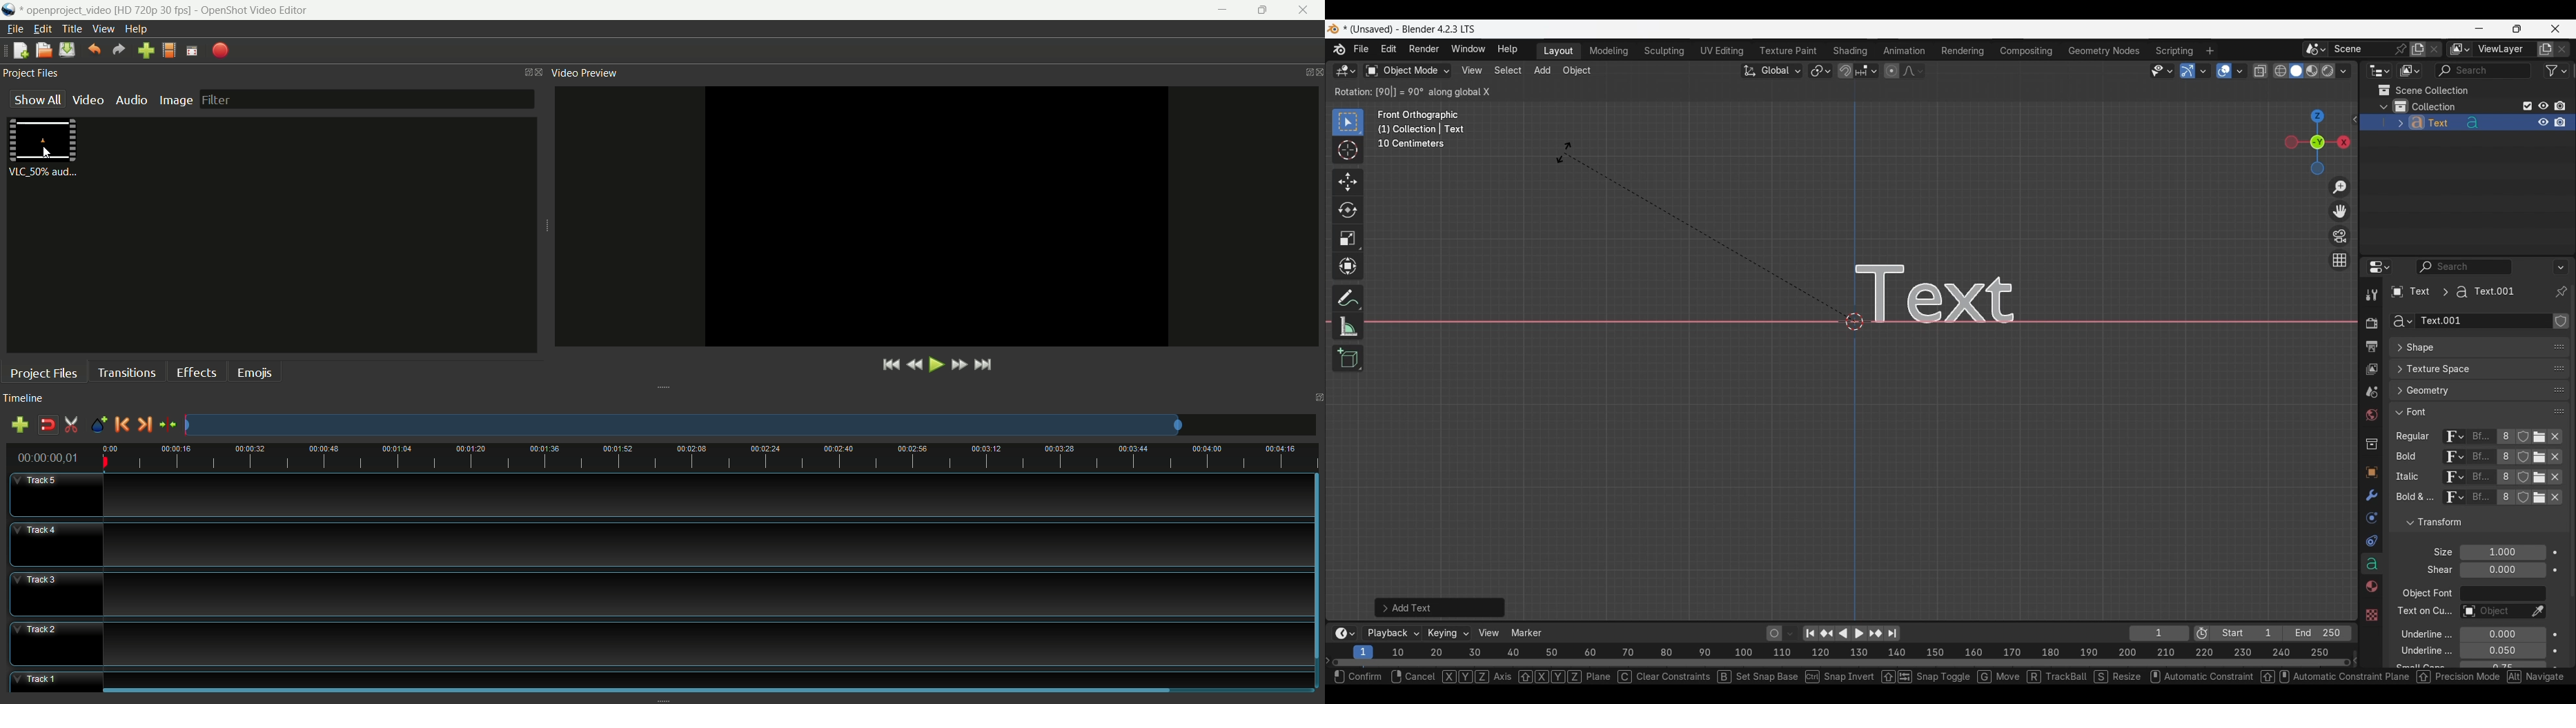 The image size is (2576, 728). Describe the element at coordinates (1558, 51) in the screenshot. I see `Layout workspace, current selection` at that location.